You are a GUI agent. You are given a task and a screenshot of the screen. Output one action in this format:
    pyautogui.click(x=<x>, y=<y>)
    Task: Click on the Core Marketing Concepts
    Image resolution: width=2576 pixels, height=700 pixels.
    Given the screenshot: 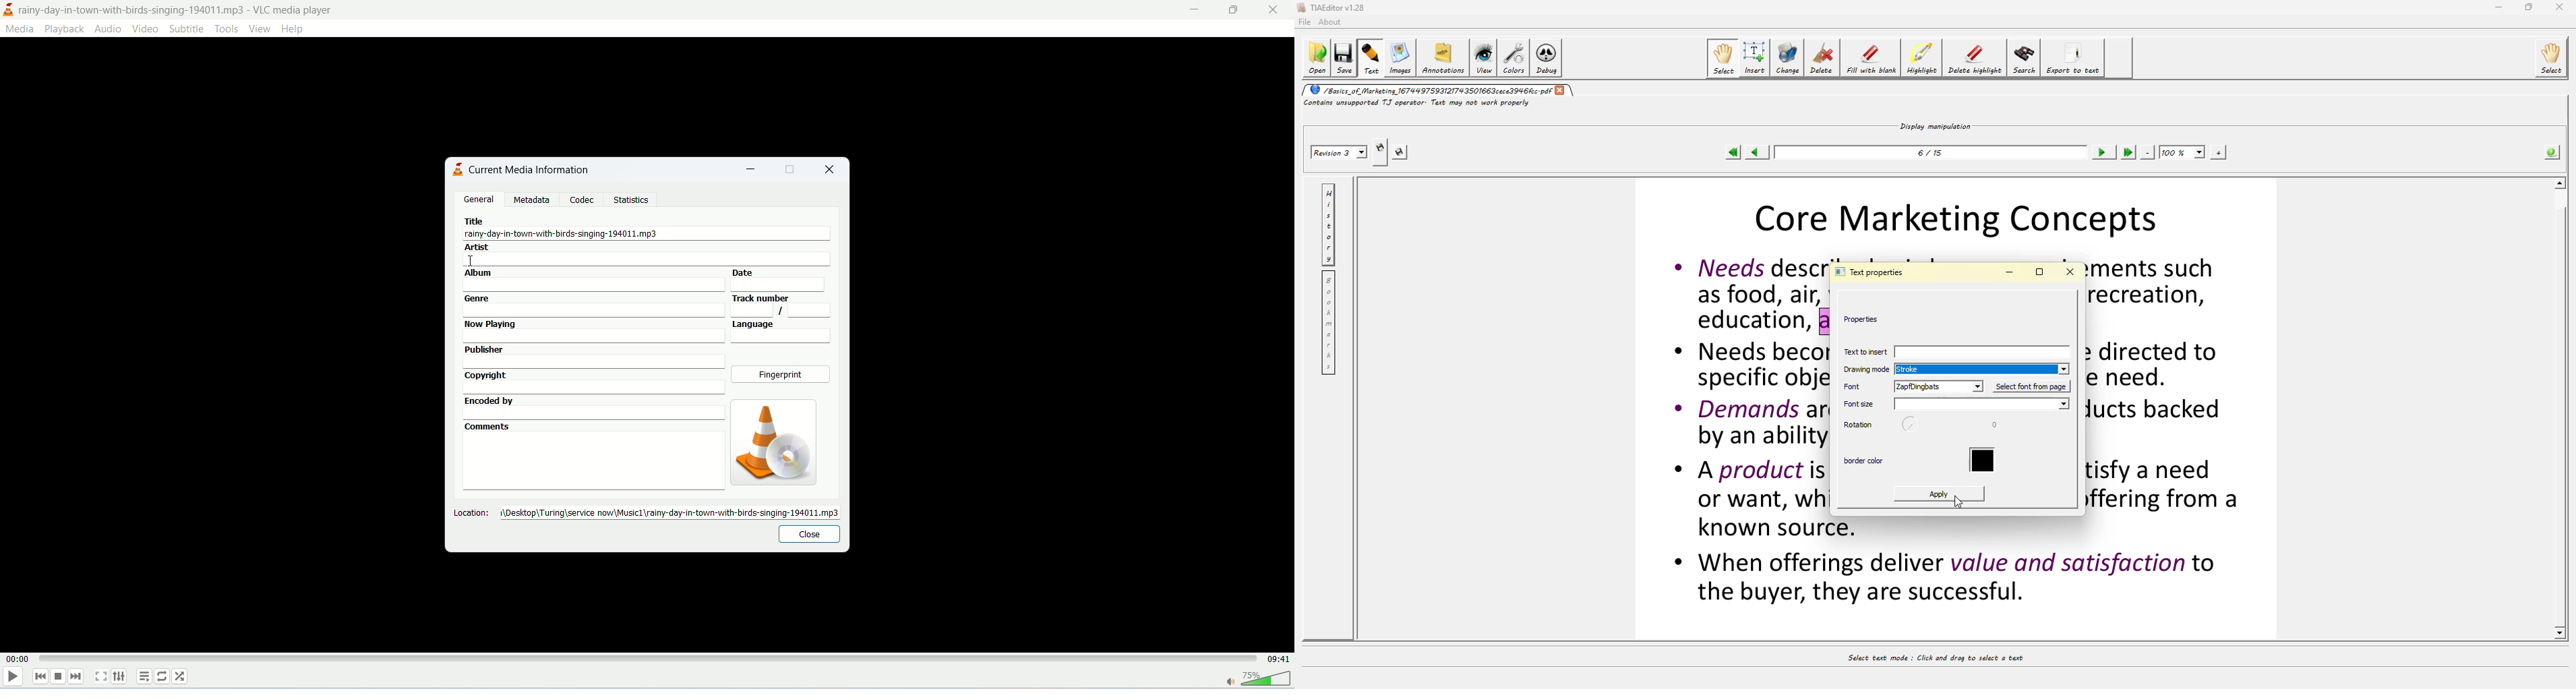 What is the action you would take?
    pyautogui.click(x=1965, y=216)
    